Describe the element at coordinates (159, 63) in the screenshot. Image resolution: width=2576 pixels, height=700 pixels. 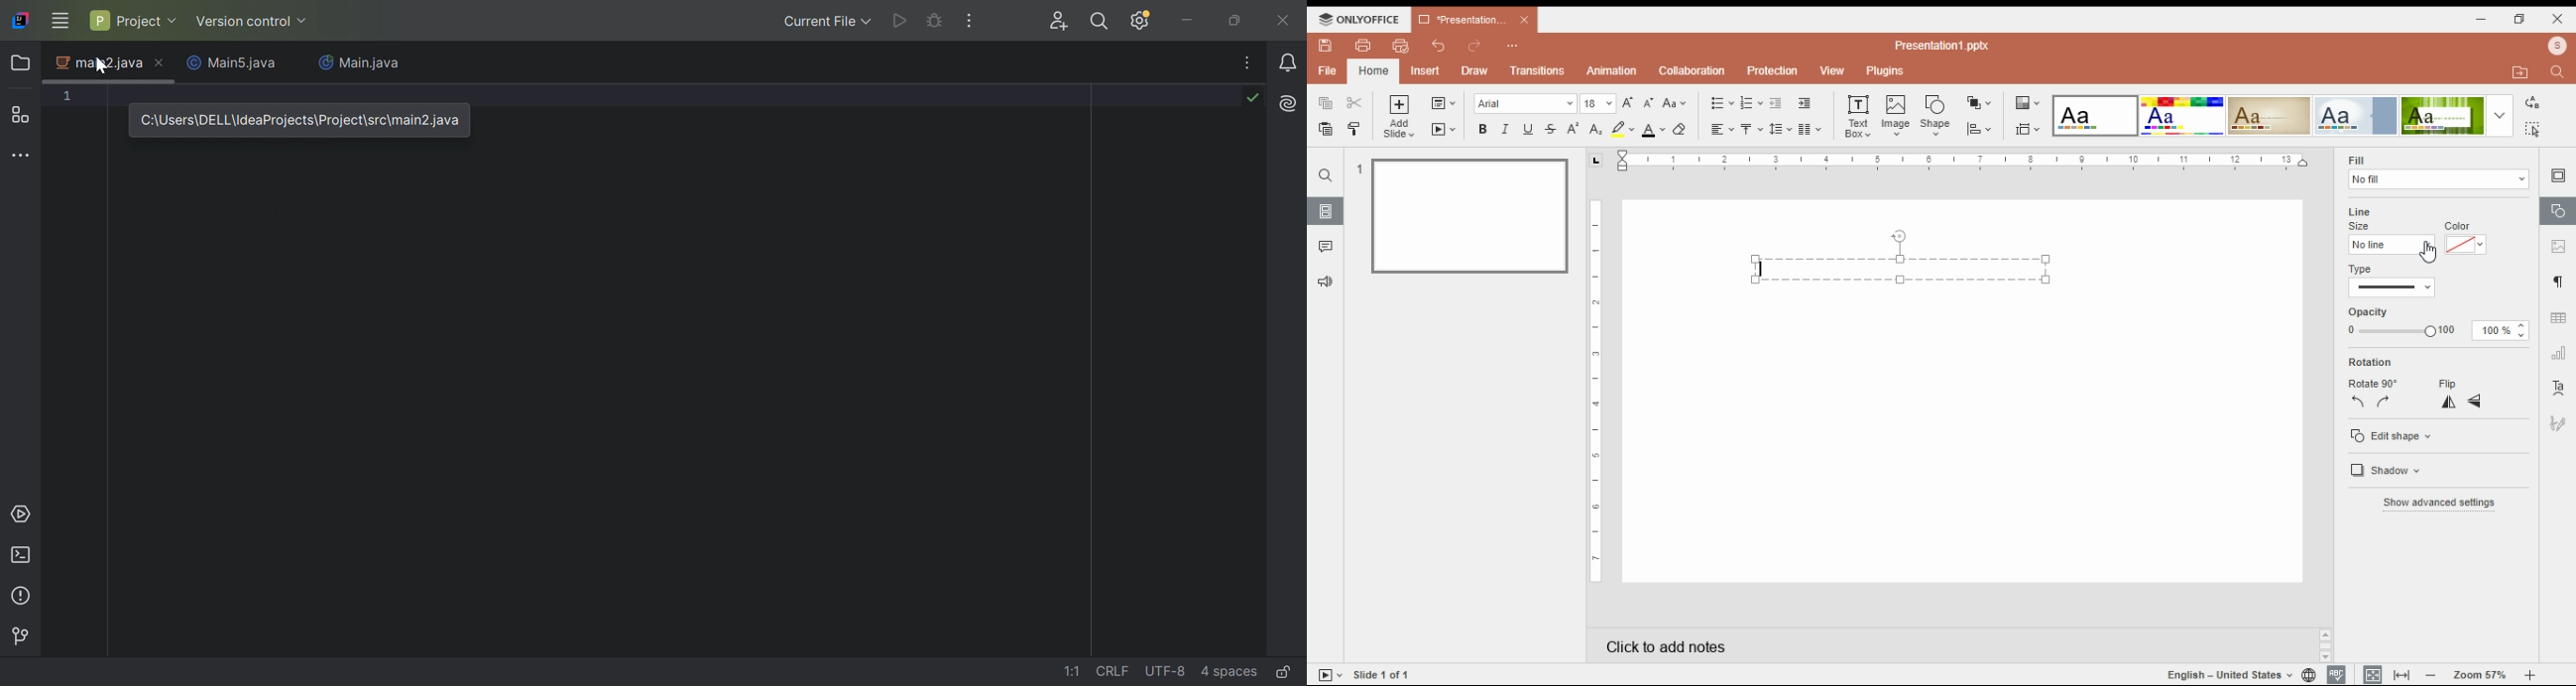
I see `Pinned tab` at that location.